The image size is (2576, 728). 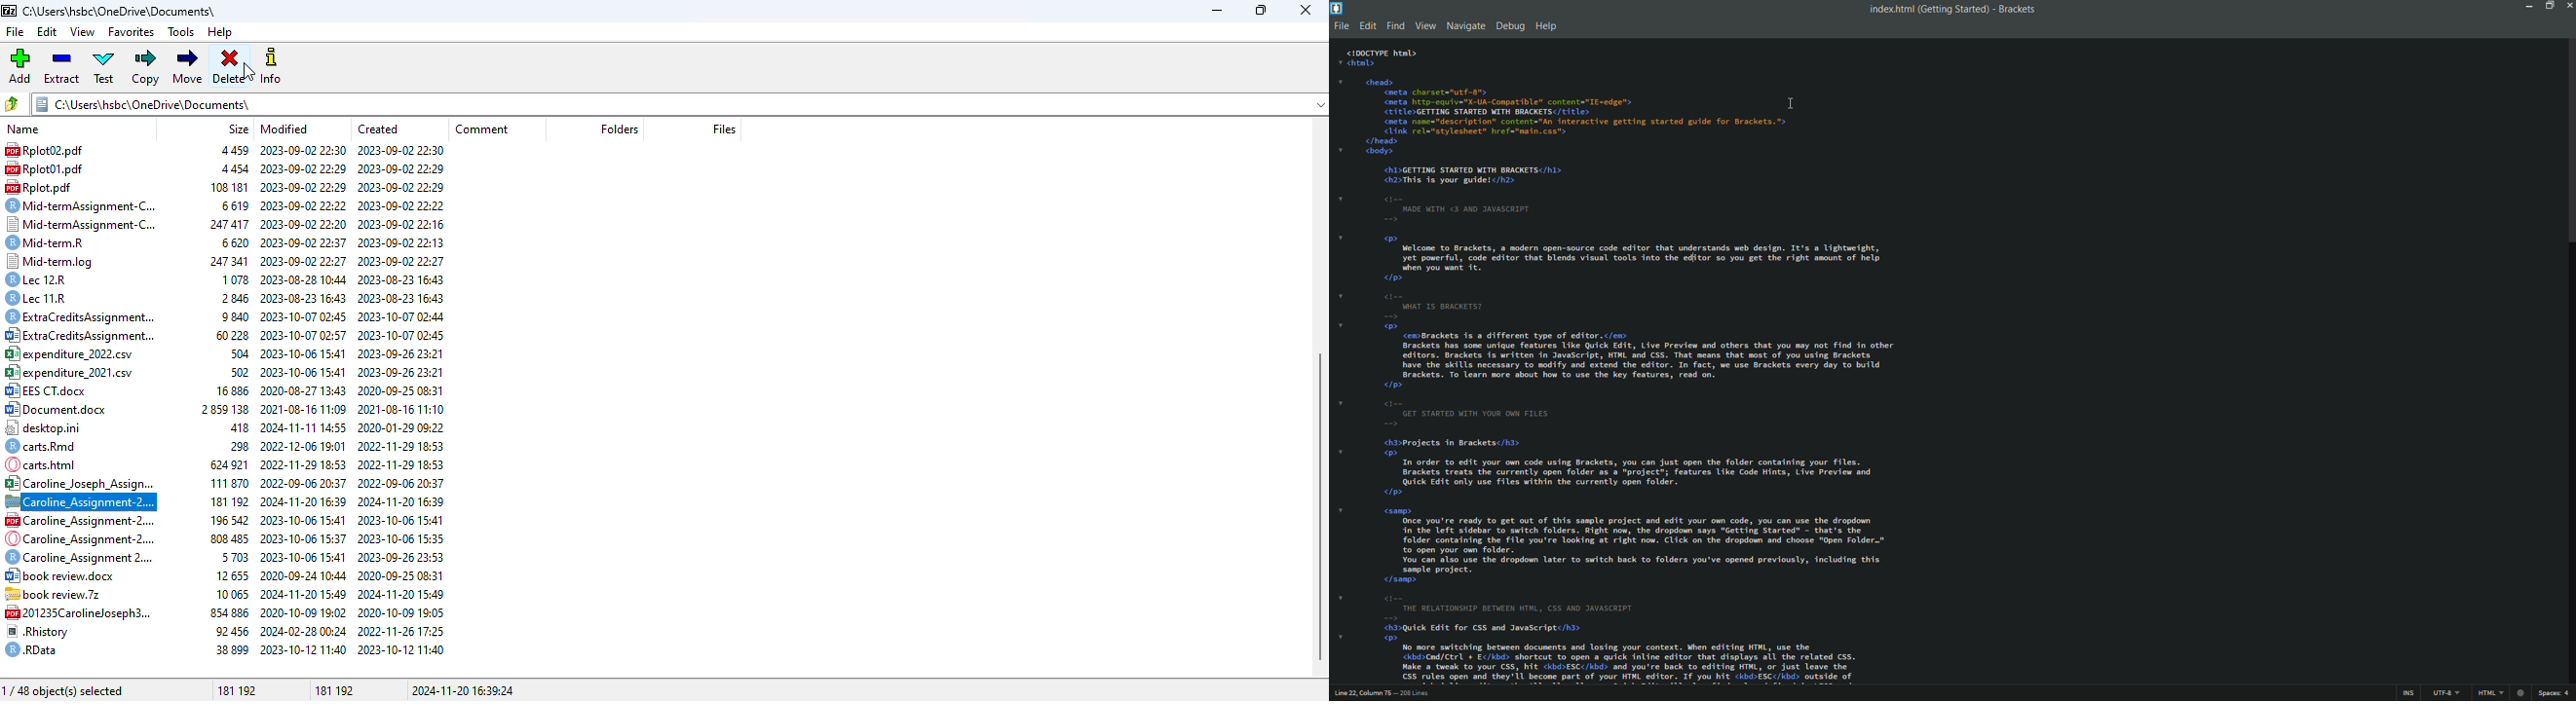 What do you see at coordinates (57, 240) in the screenshot?
I see ` Mid-term.R` at bounding box center [57, 240].